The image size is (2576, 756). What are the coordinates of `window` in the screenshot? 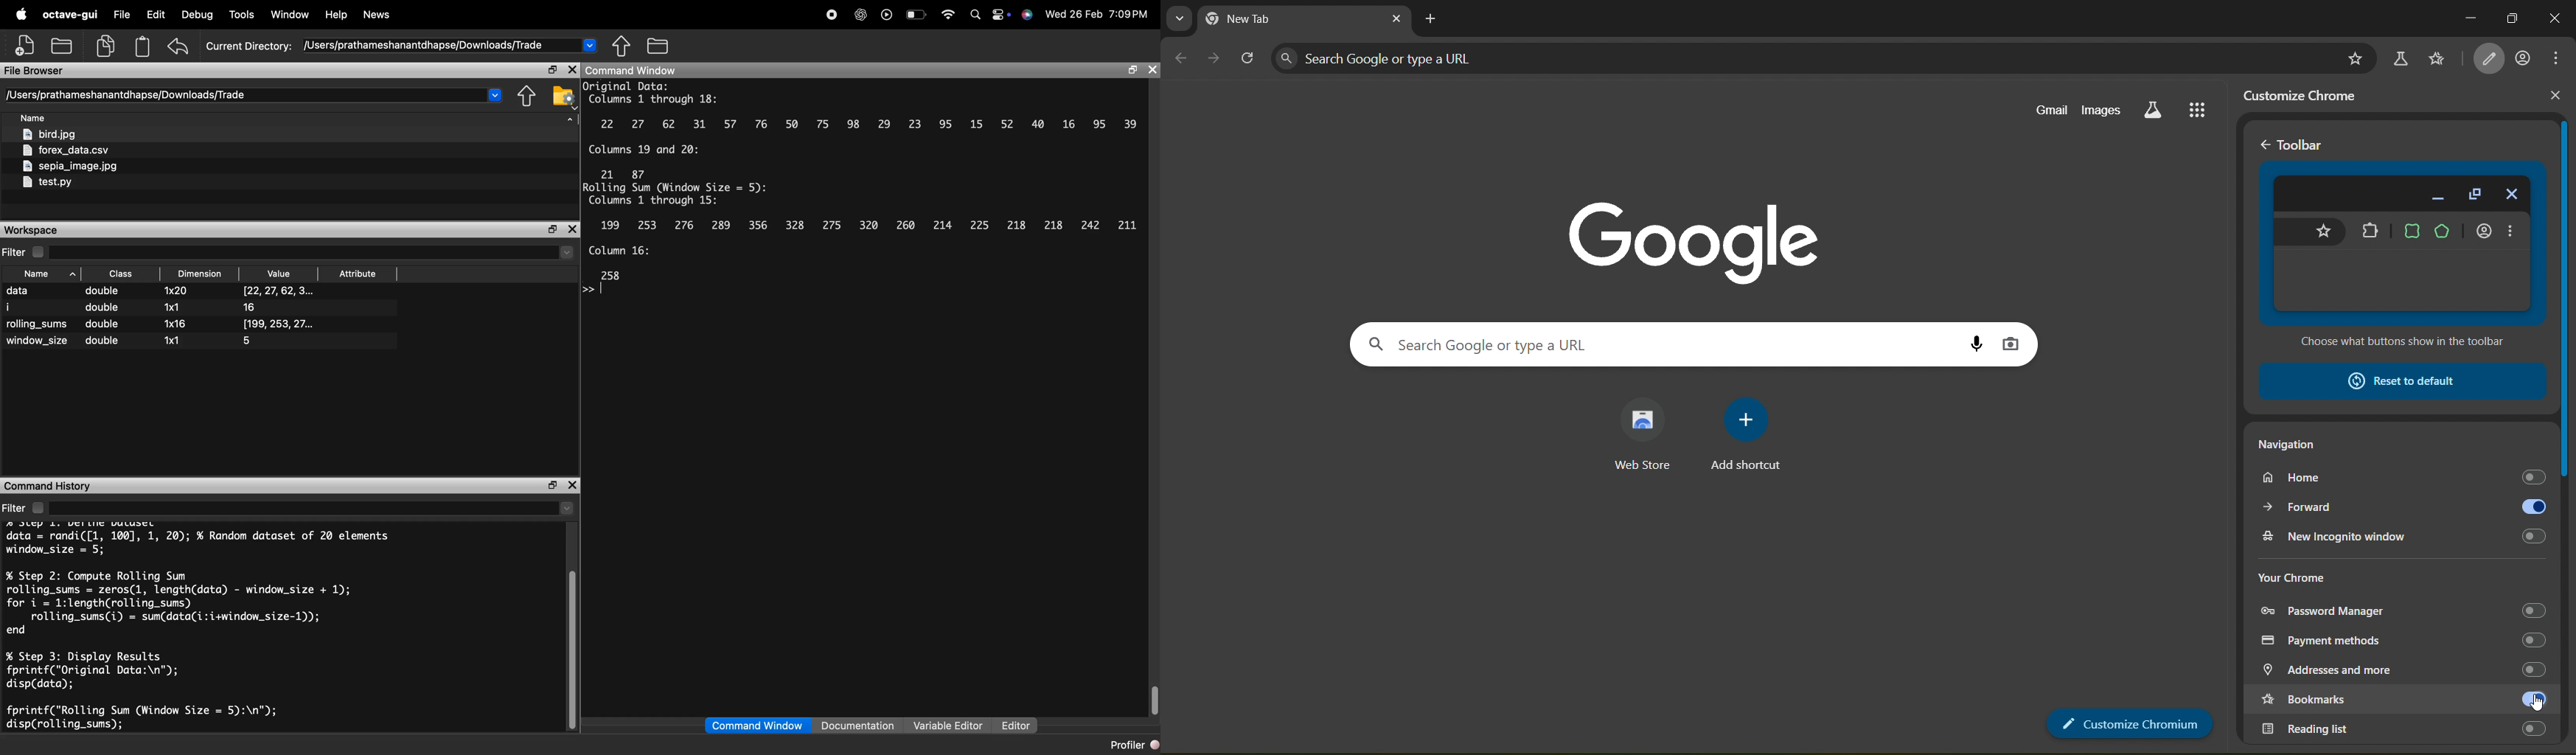 It's located at (291, 15).